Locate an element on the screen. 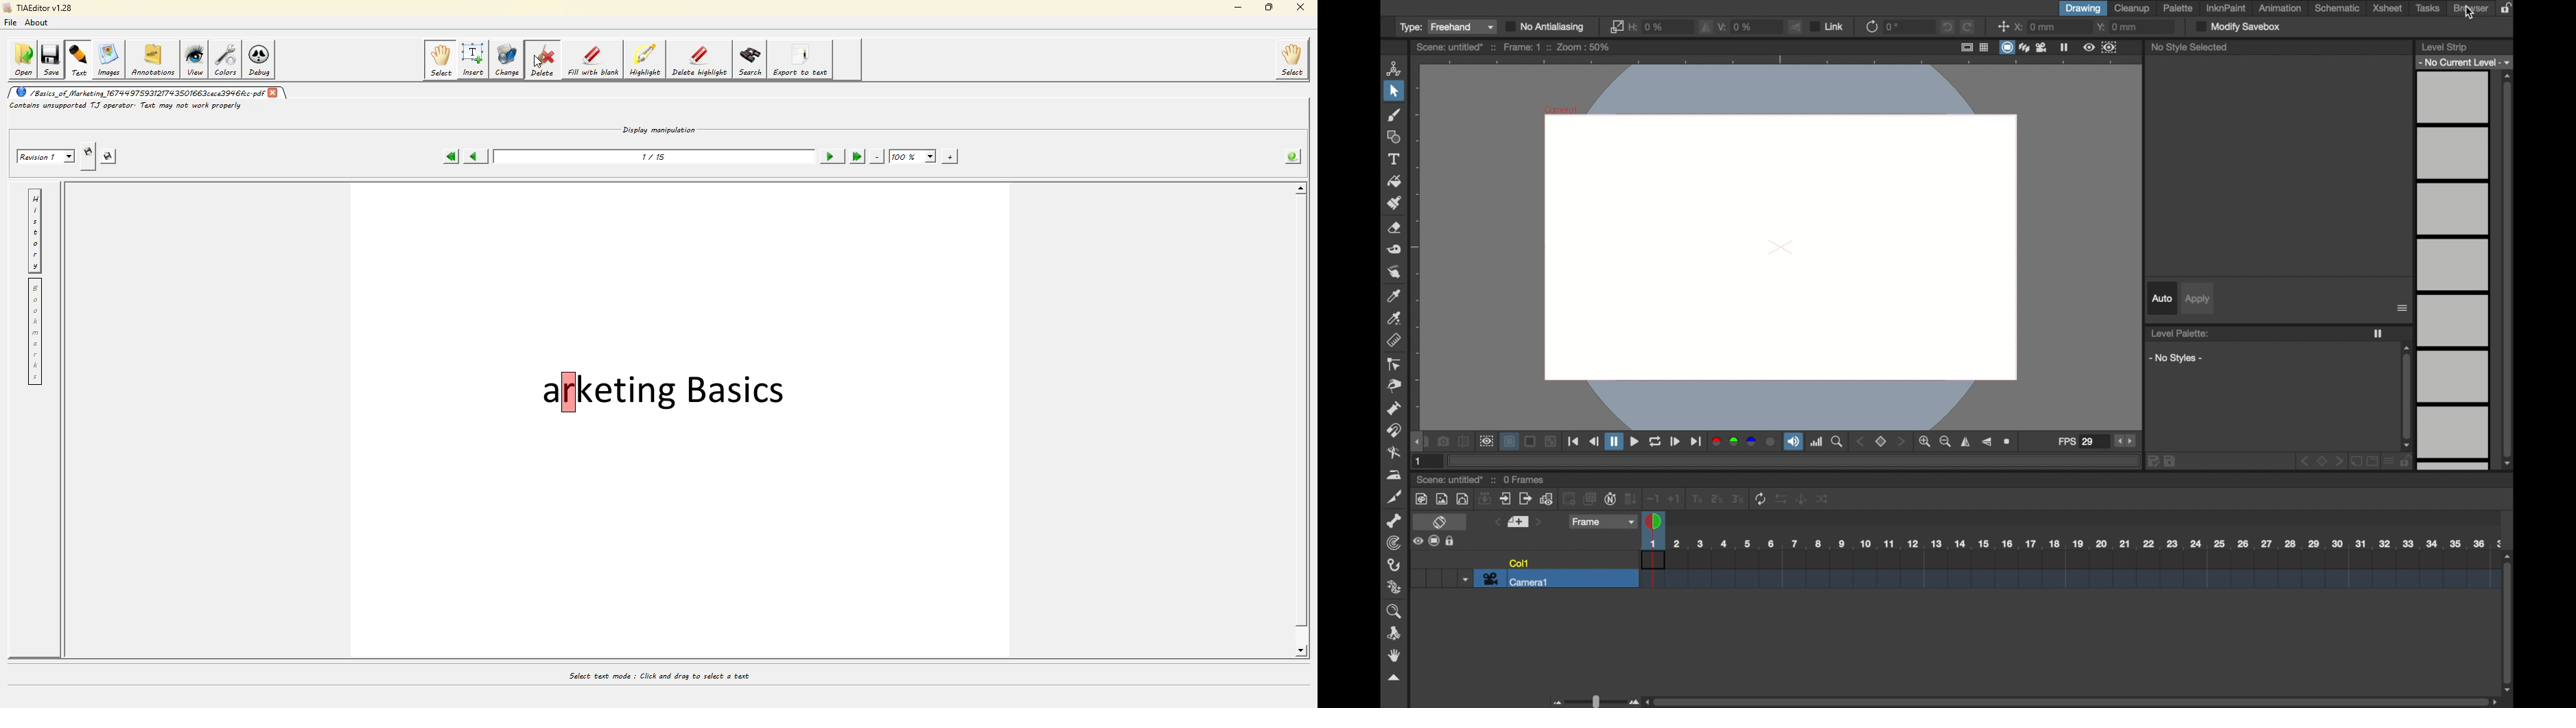  view is located at coordinates (2088, 48).